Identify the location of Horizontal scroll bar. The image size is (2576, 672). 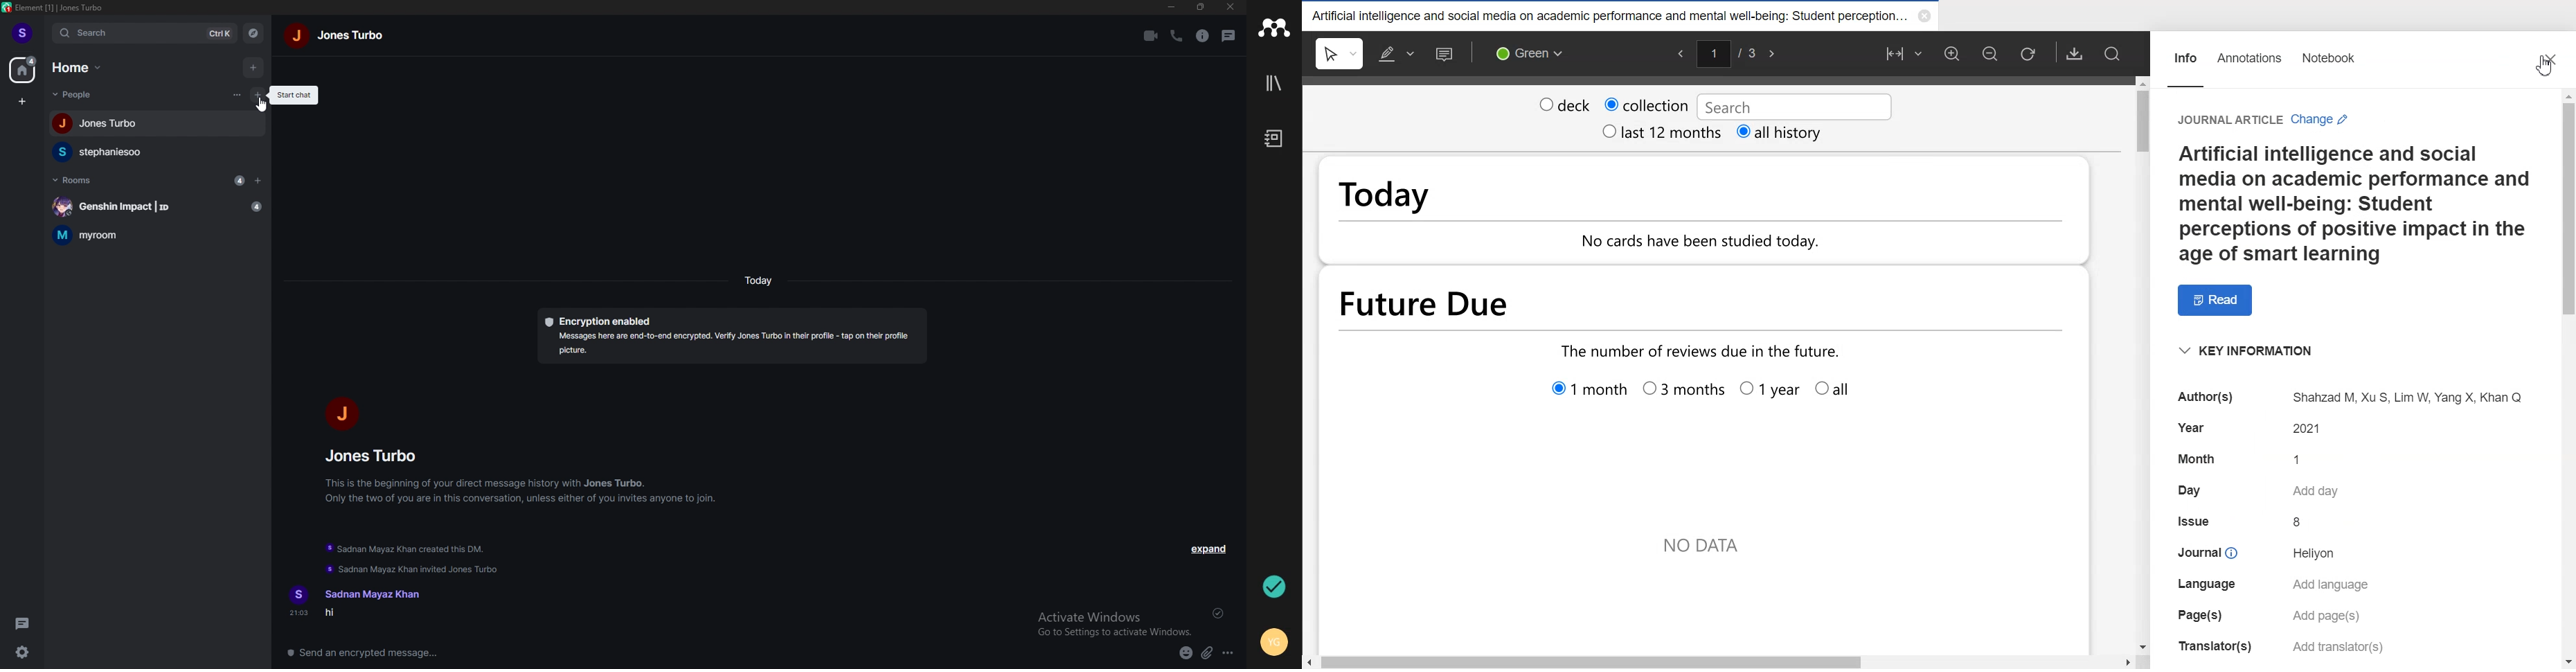
(1719, 661).